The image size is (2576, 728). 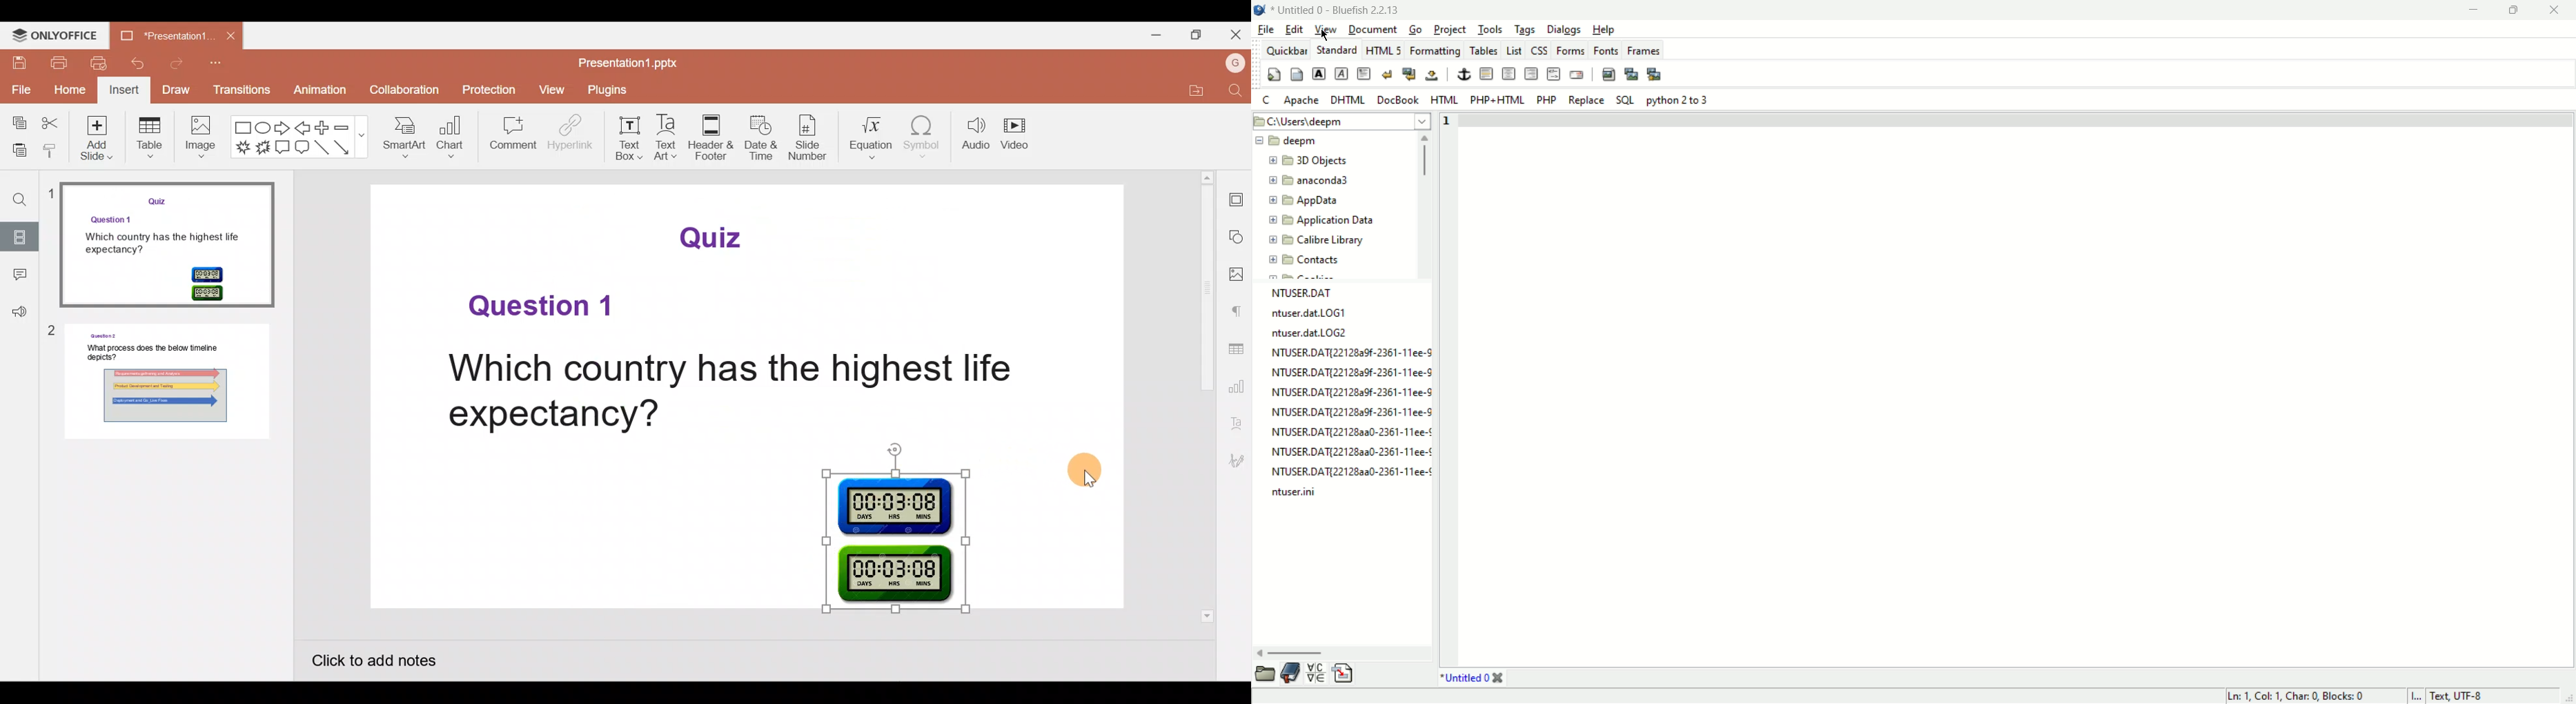 I want to click on browse file, so click(x=1266, y=674).